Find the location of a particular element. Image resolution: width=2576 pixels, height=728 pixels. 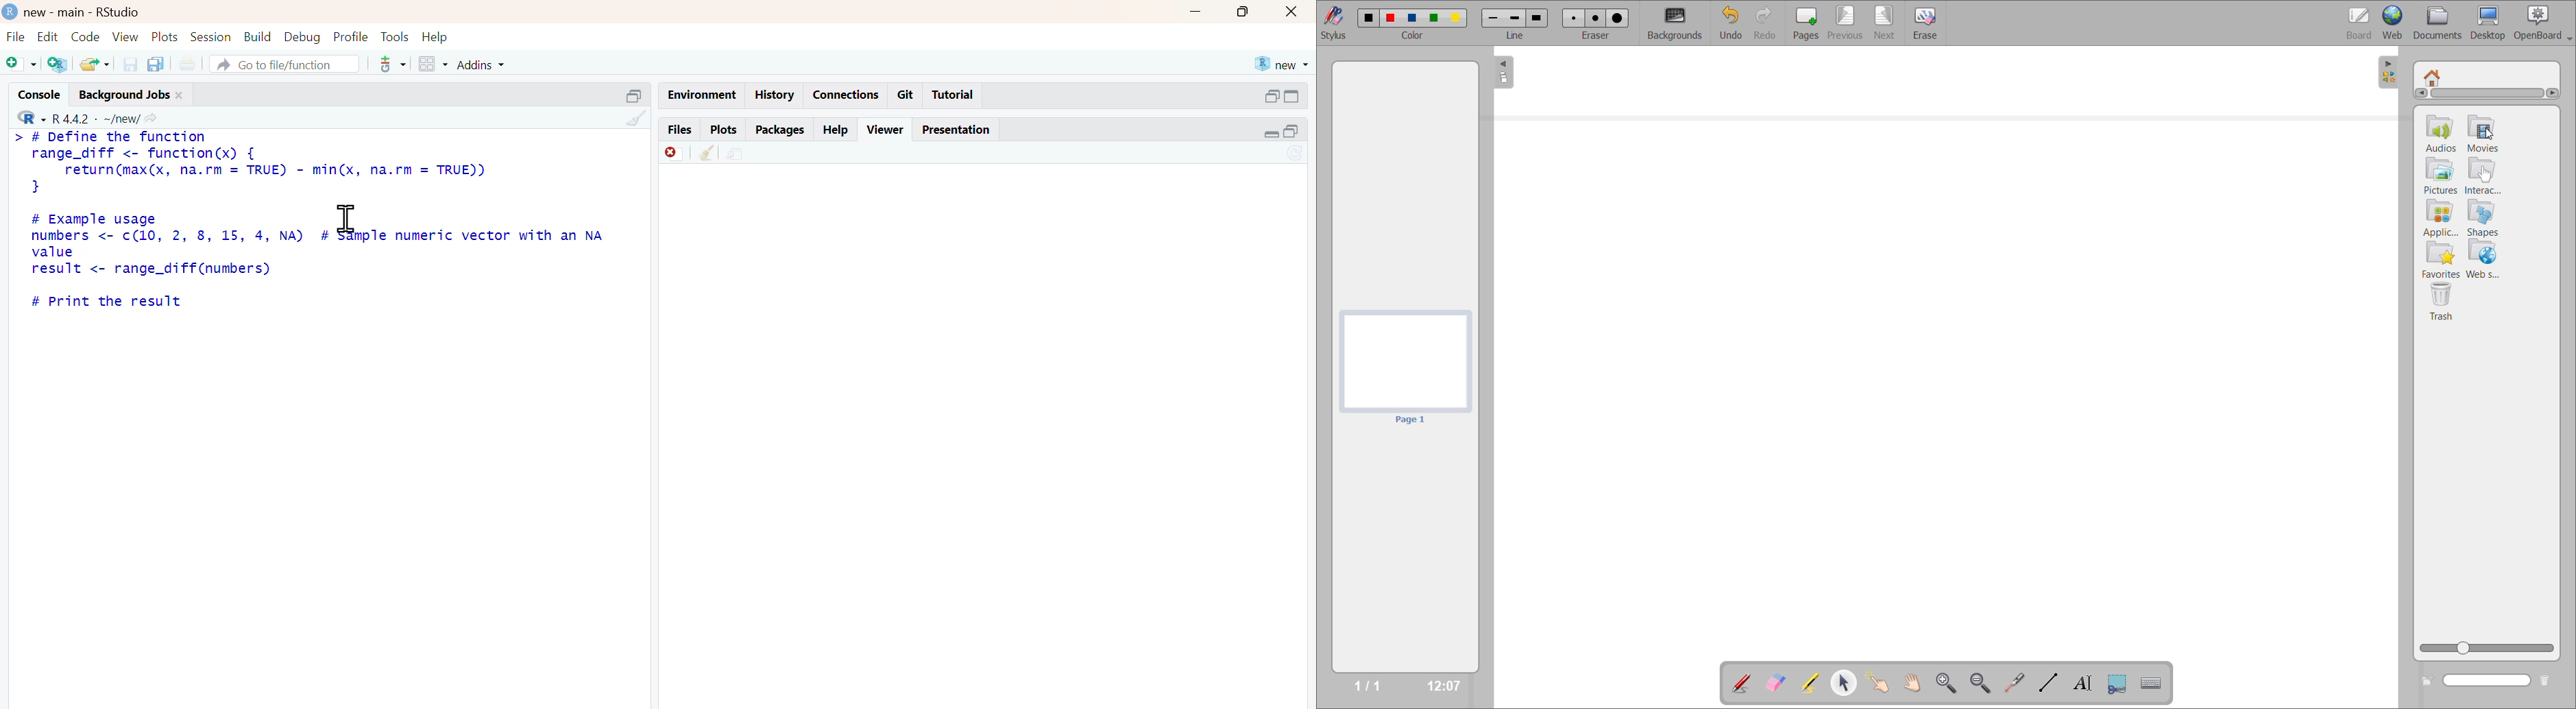

plots is located at coordinates (166, 38).